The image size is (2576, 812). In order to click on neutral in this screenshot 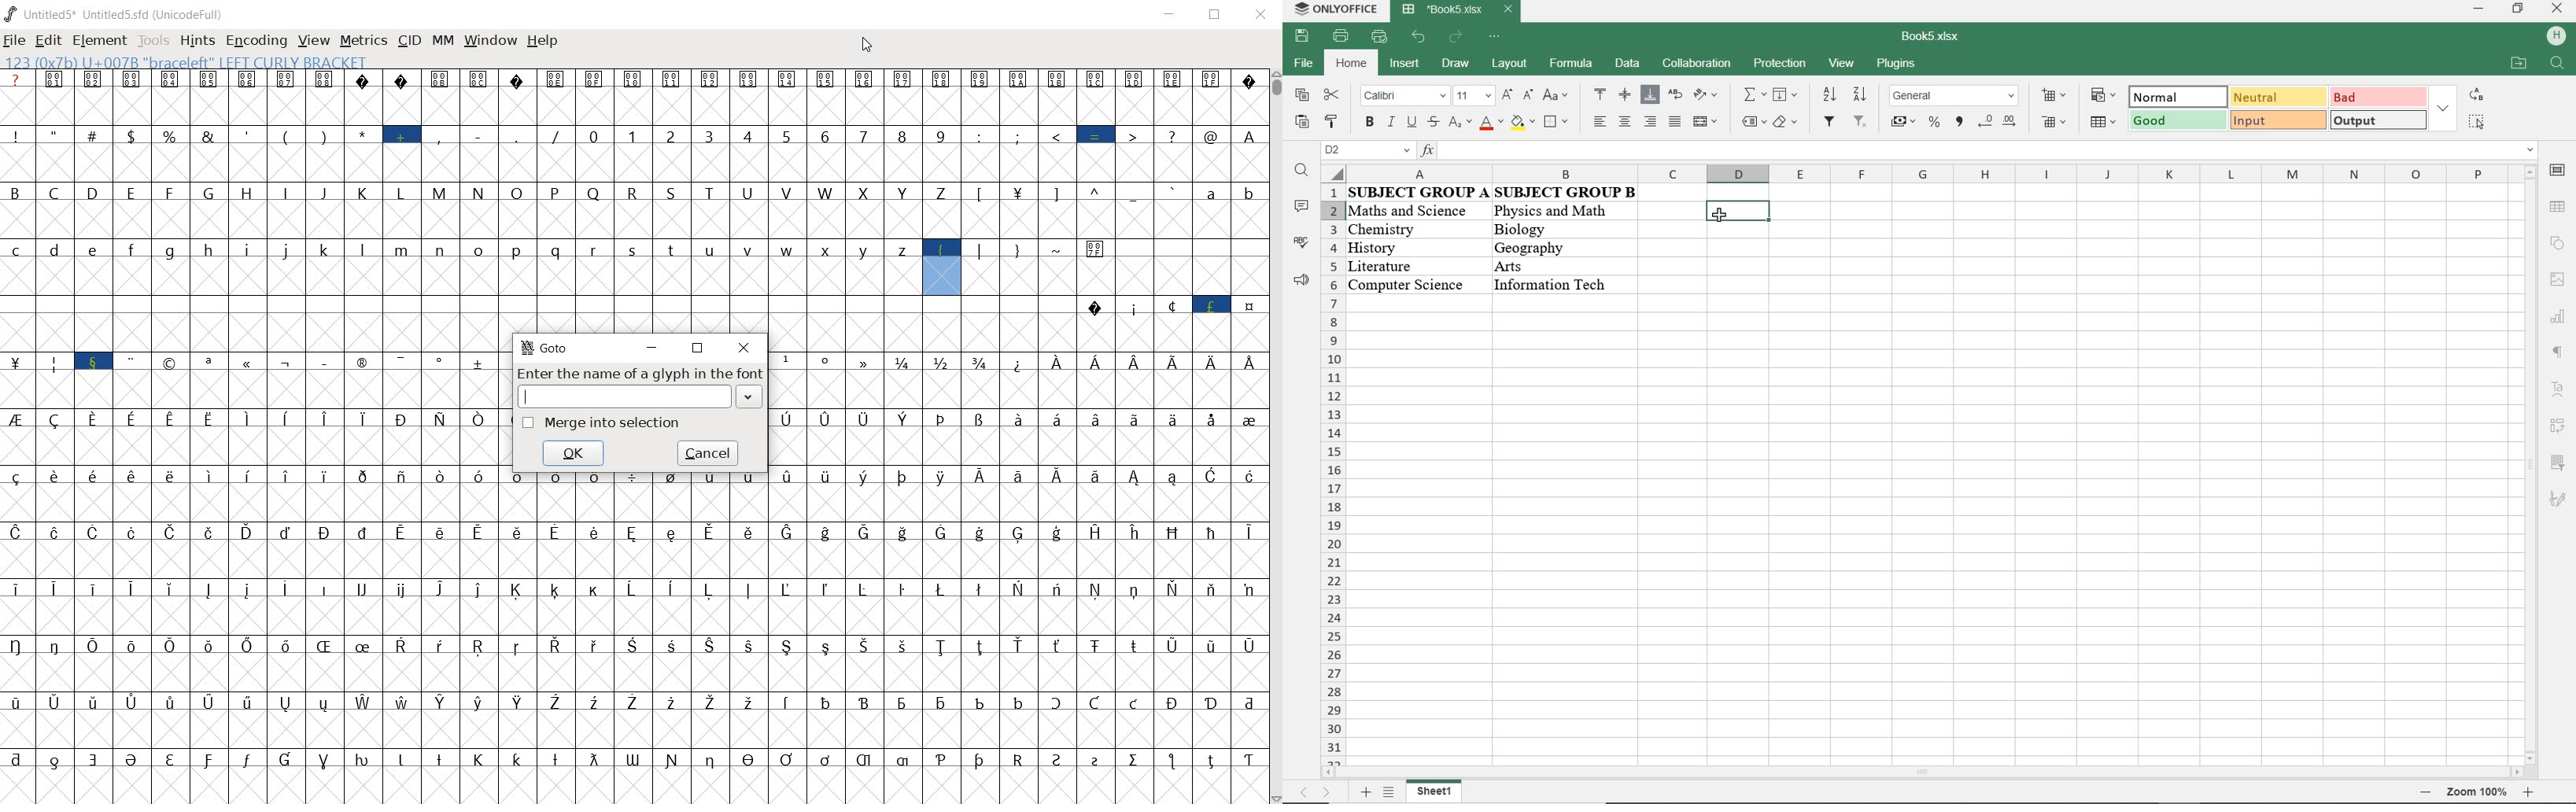, I will do `click(2277, 97)`.